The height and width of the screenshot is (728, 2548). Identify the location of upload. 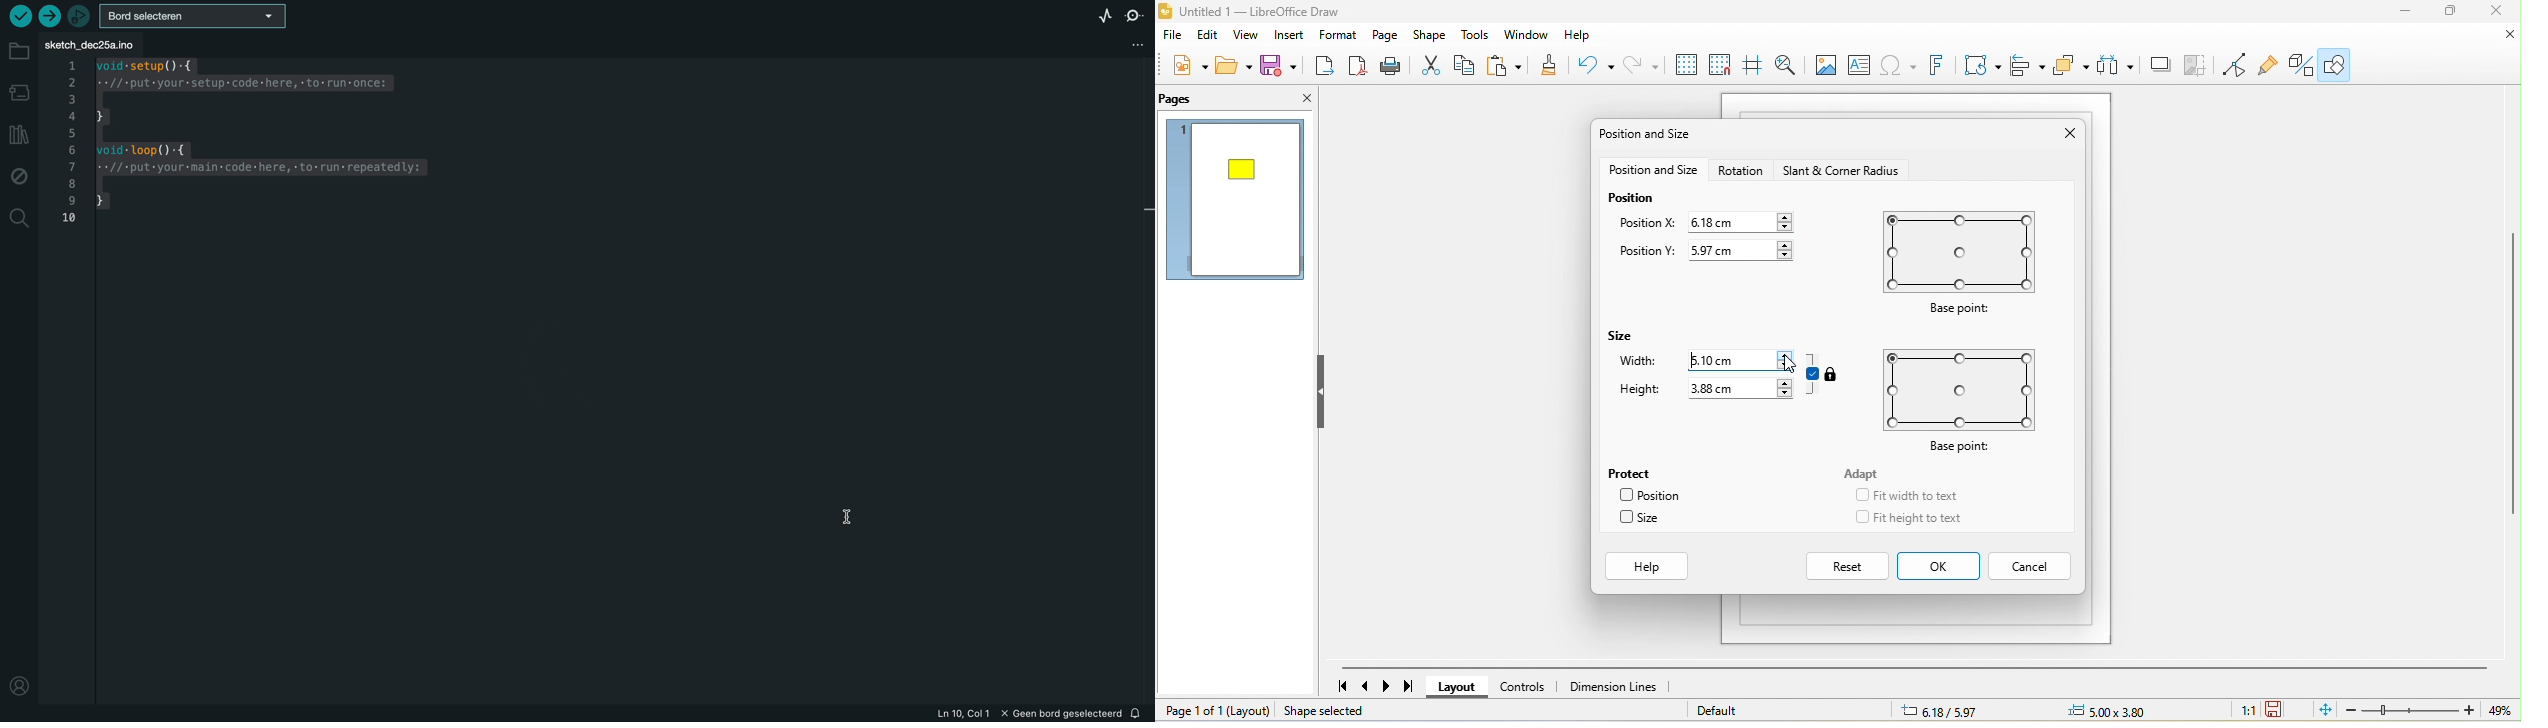
(48, 17).